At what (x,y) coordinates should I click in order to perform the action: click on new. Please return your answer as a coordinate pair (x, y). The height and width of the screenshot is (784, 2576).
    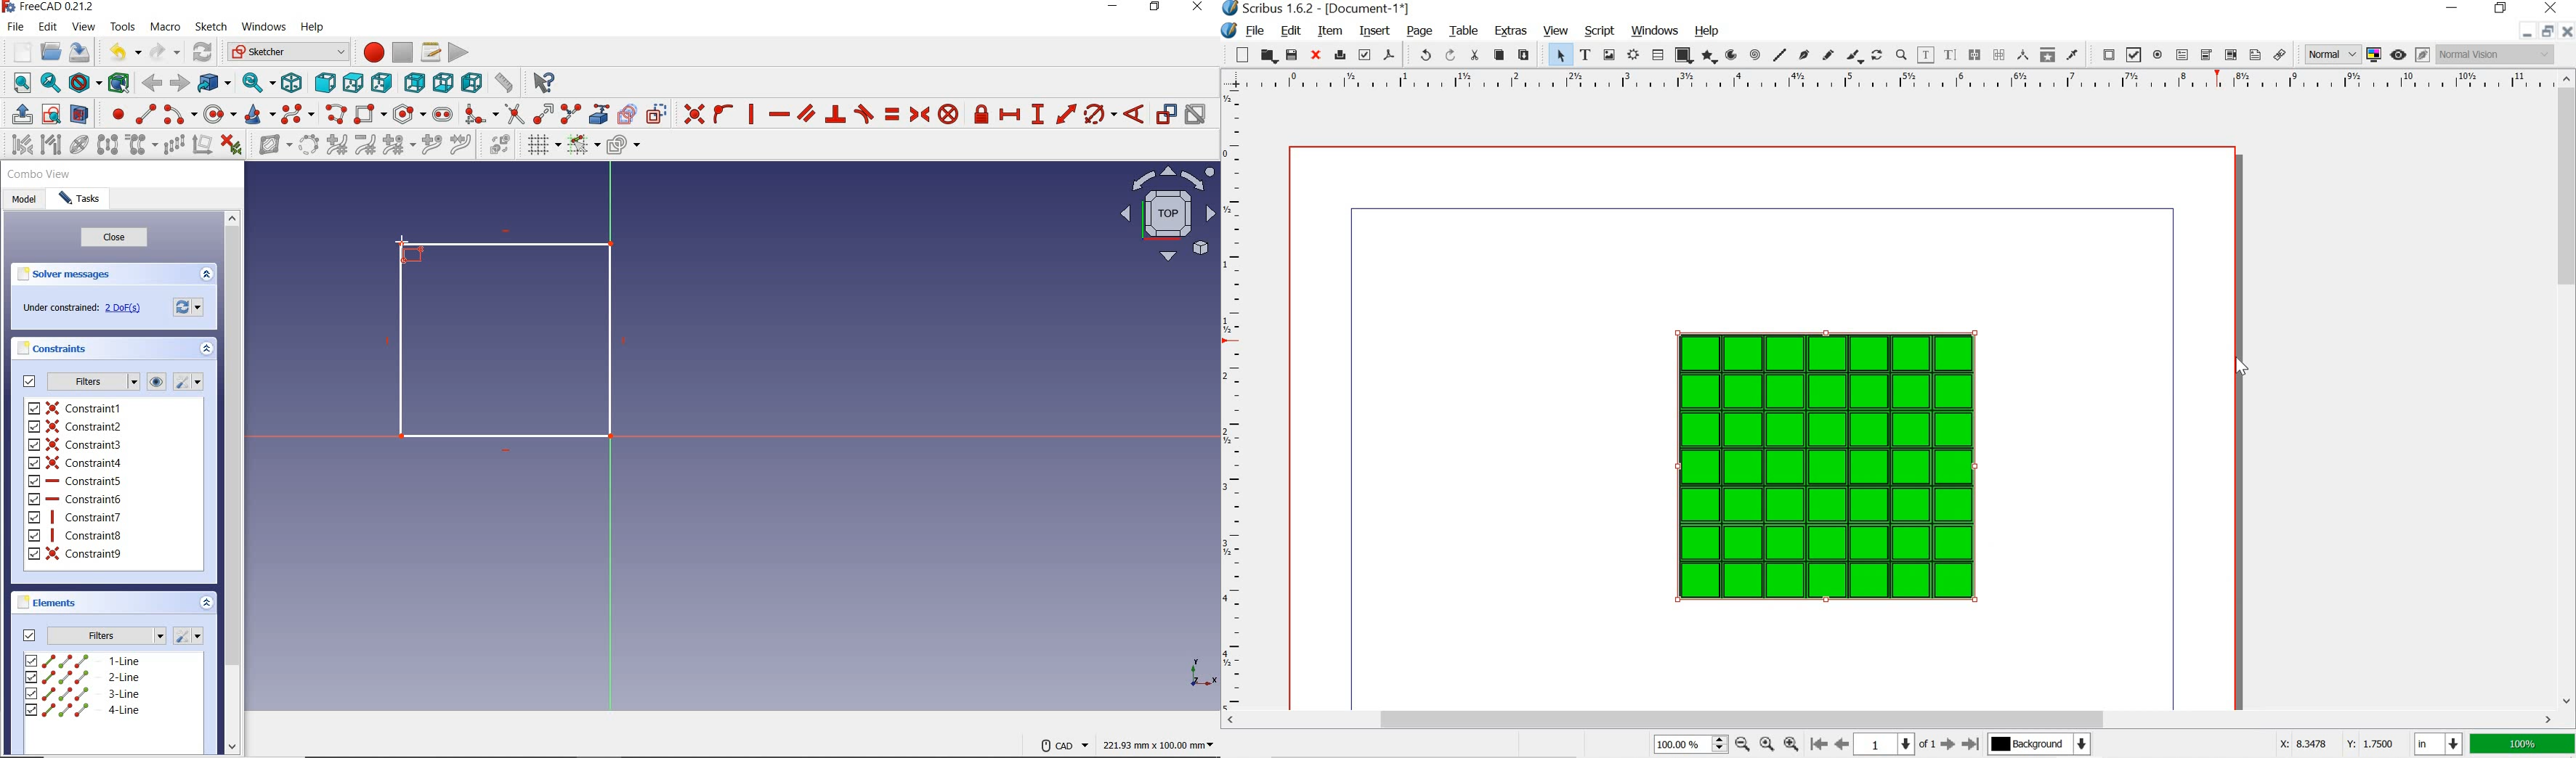
    Looking at the image, I should click on (17, 52).